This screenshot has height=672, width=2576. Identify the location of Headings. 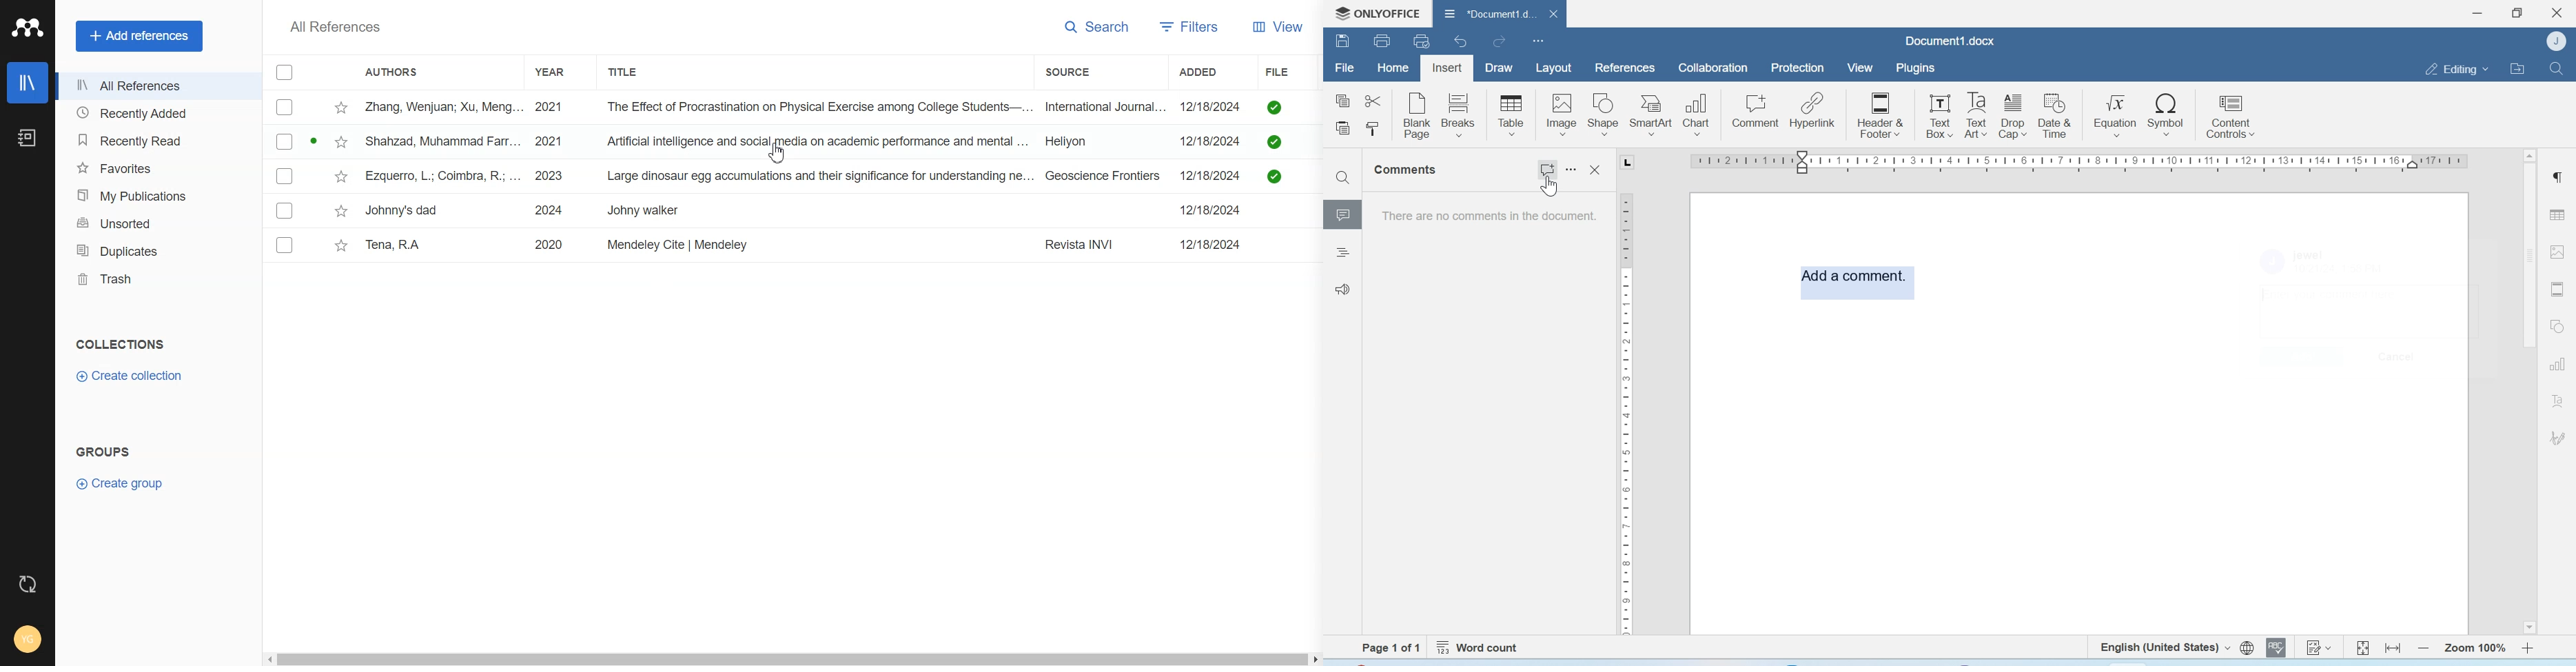
(1342, 254).